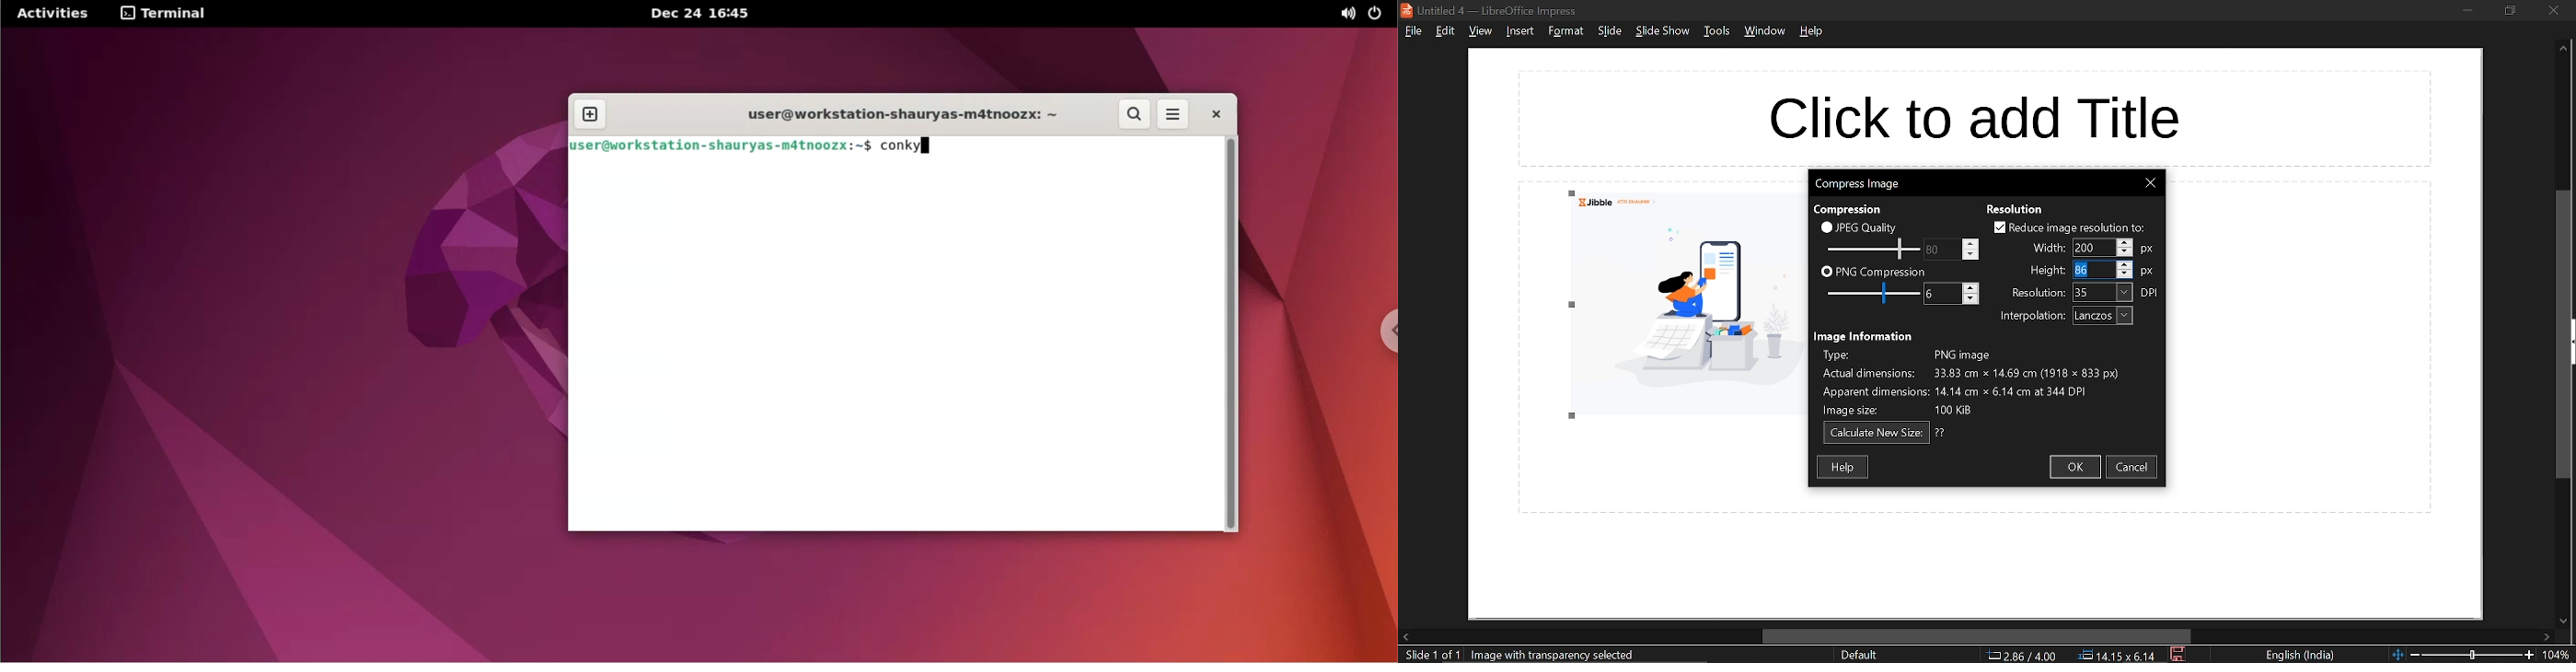  What do you see at coordinates (2074, 467) in the screenshot?
I see `ok` at bounding box center [2074, 467].